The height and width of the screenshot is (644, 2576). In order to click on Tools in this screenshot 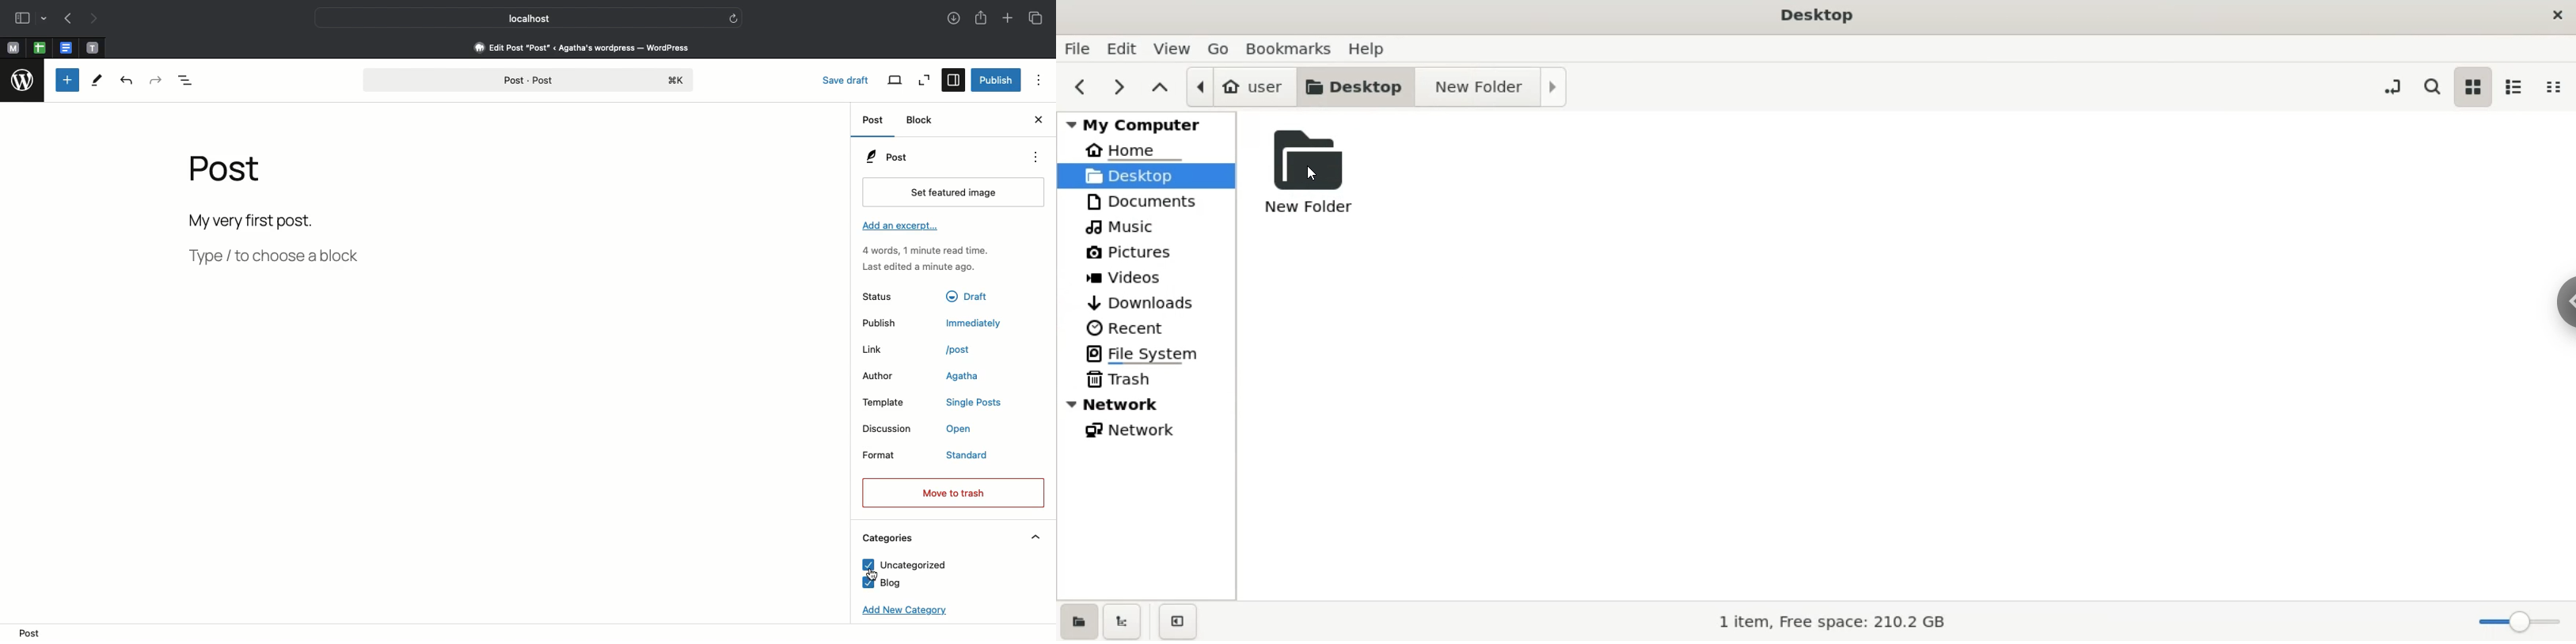, I will do `click(96, 83)`.